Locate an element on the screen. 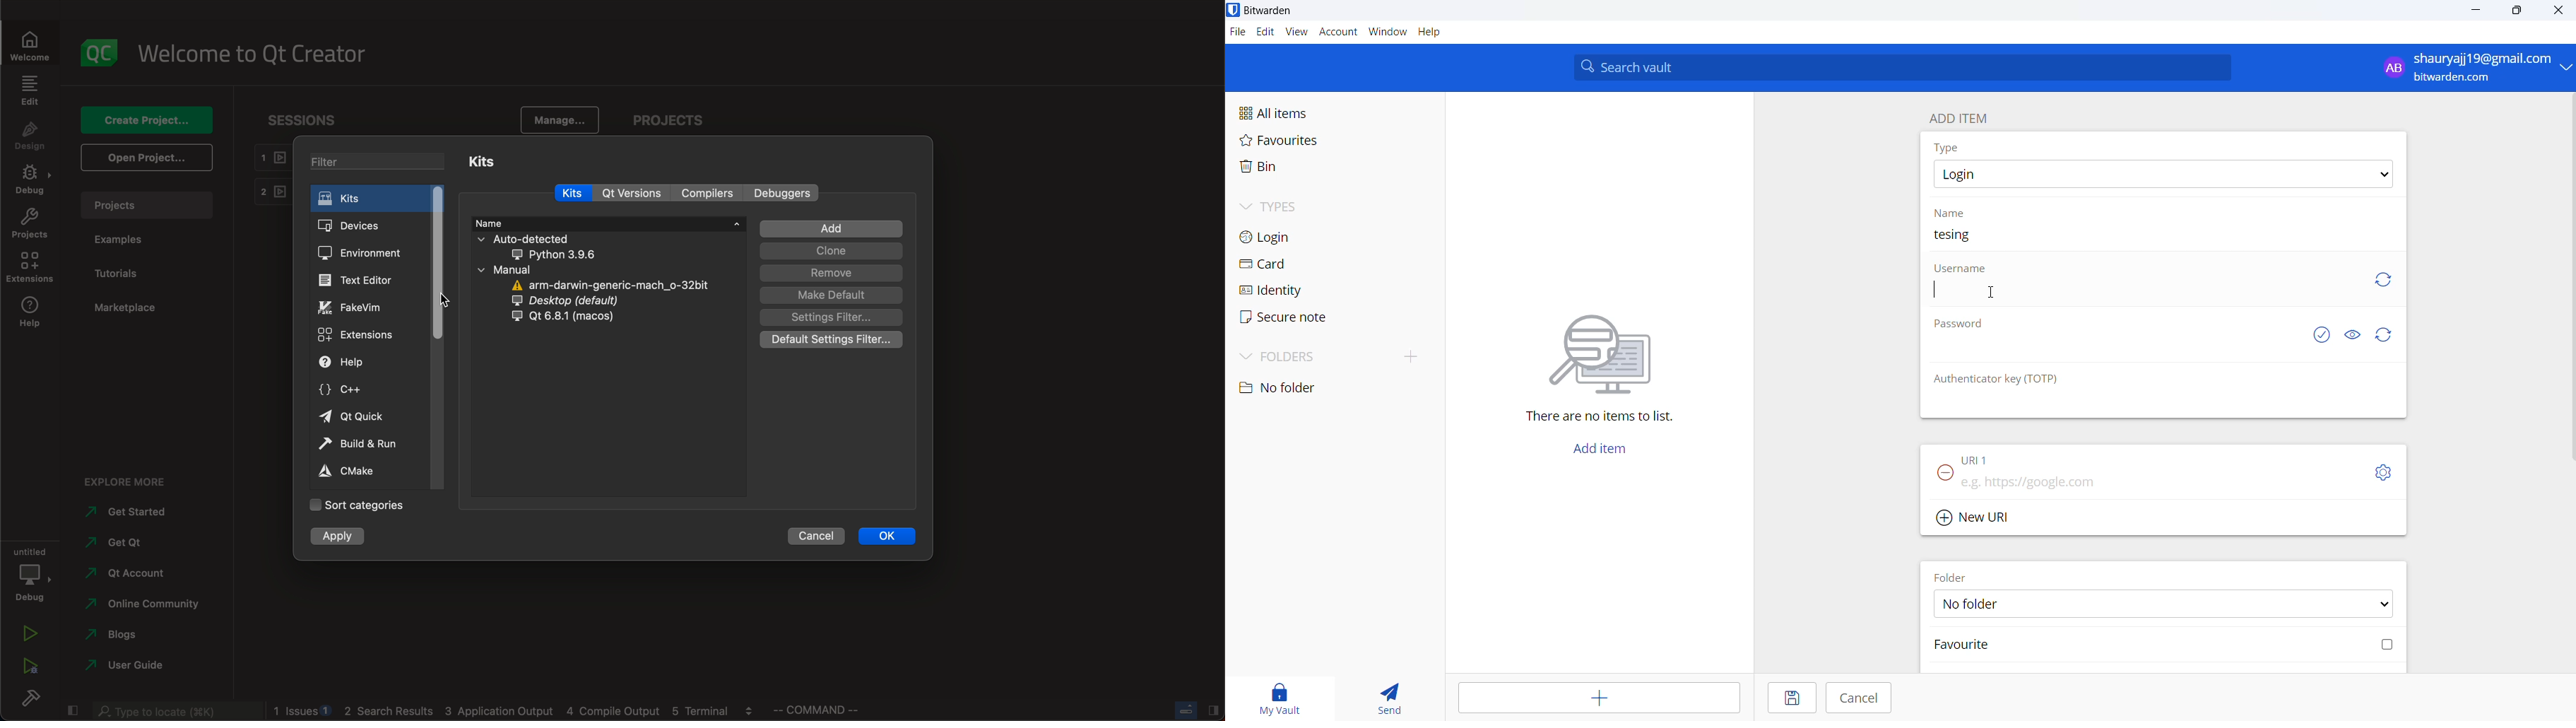 The image size is (2576, 728). Cancel is located at coordinates (1860, 698).